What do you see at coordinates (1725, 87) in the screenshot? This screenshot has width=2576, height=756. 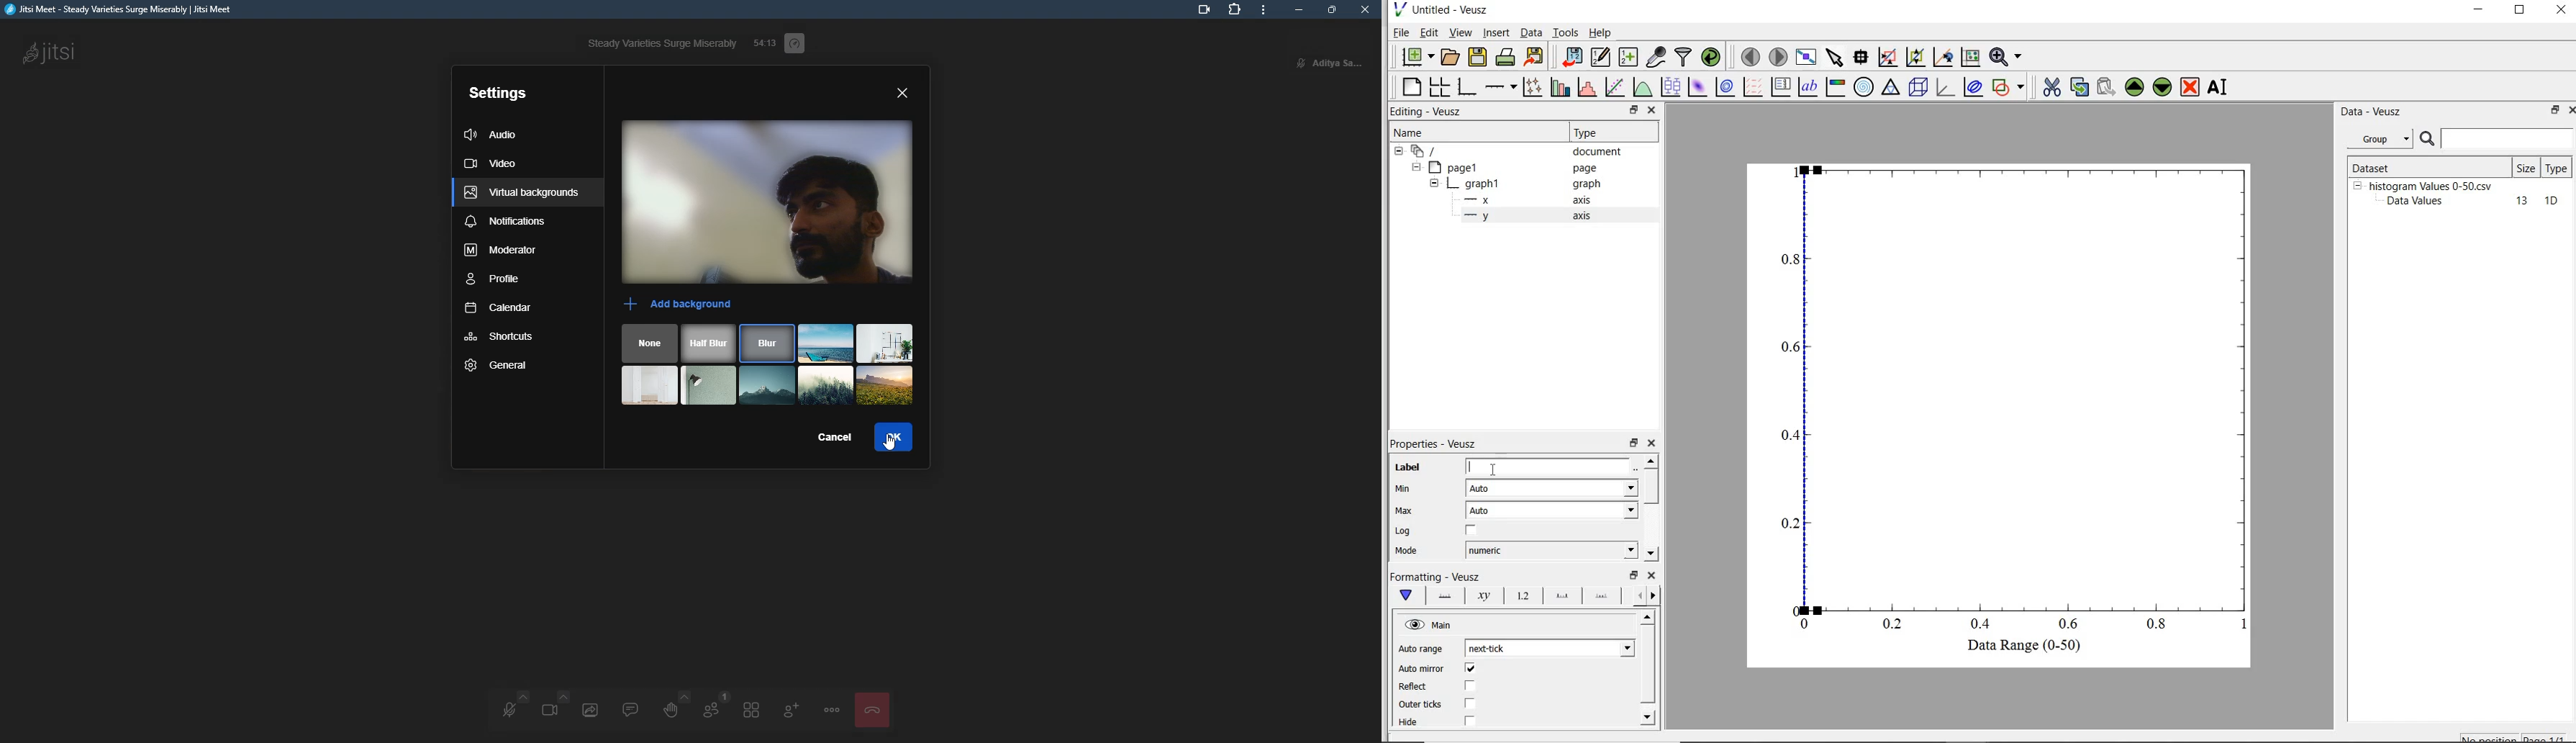 I see `plot 2d dataset as contours` at bounding box center [1725, 87].